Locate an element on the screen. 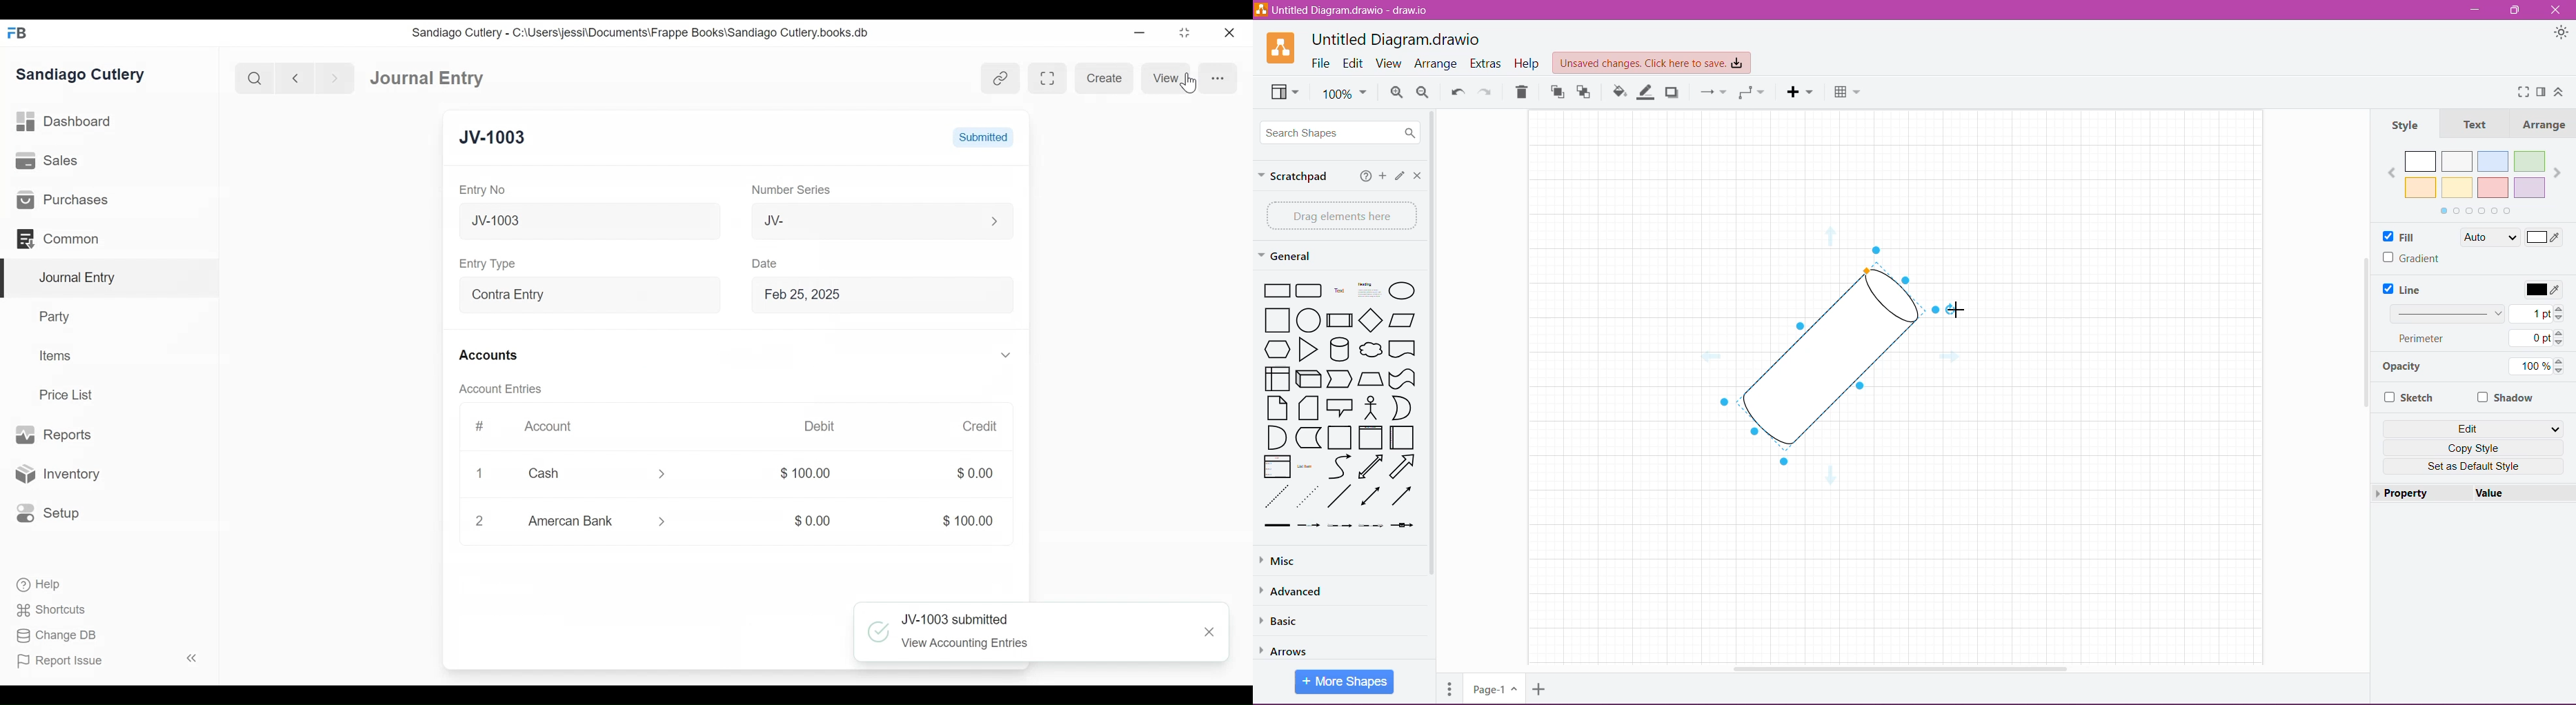 The height and width of the screenshot is (728, 2576). JV-1003 is located at coordinates (495, 138).